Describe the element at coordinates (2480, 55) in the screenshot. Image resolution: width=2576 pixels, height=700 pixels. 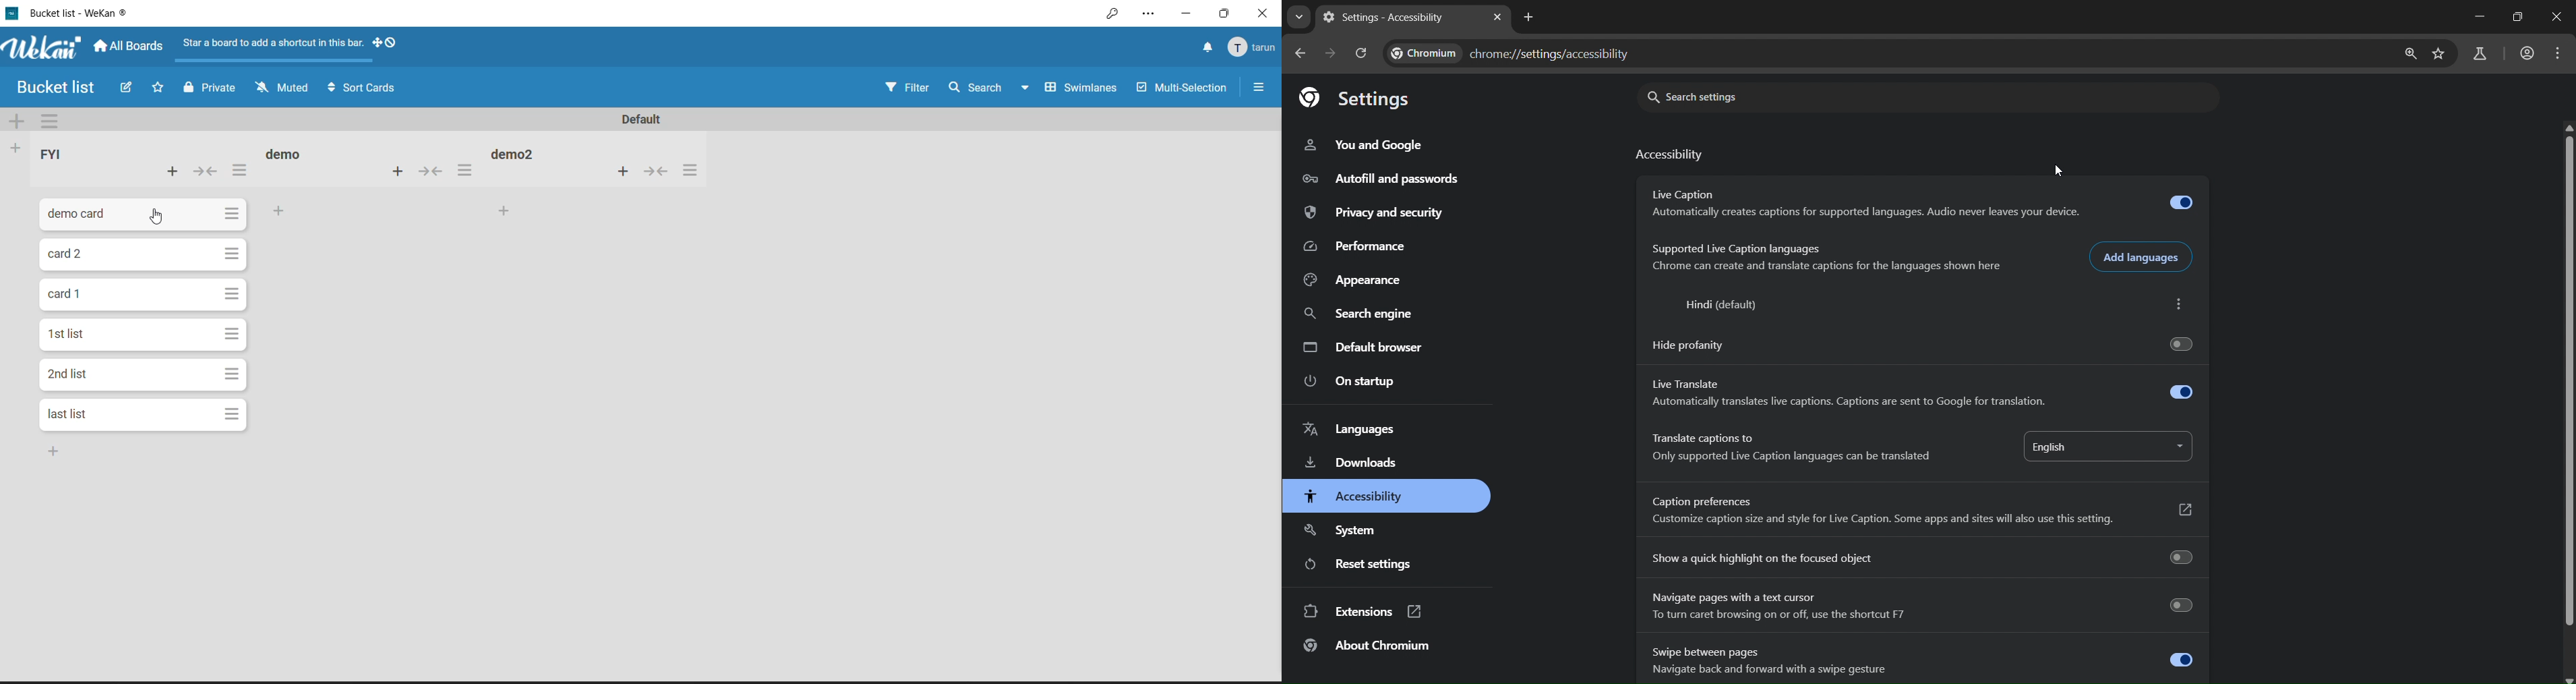
I see `search labs` at that location.